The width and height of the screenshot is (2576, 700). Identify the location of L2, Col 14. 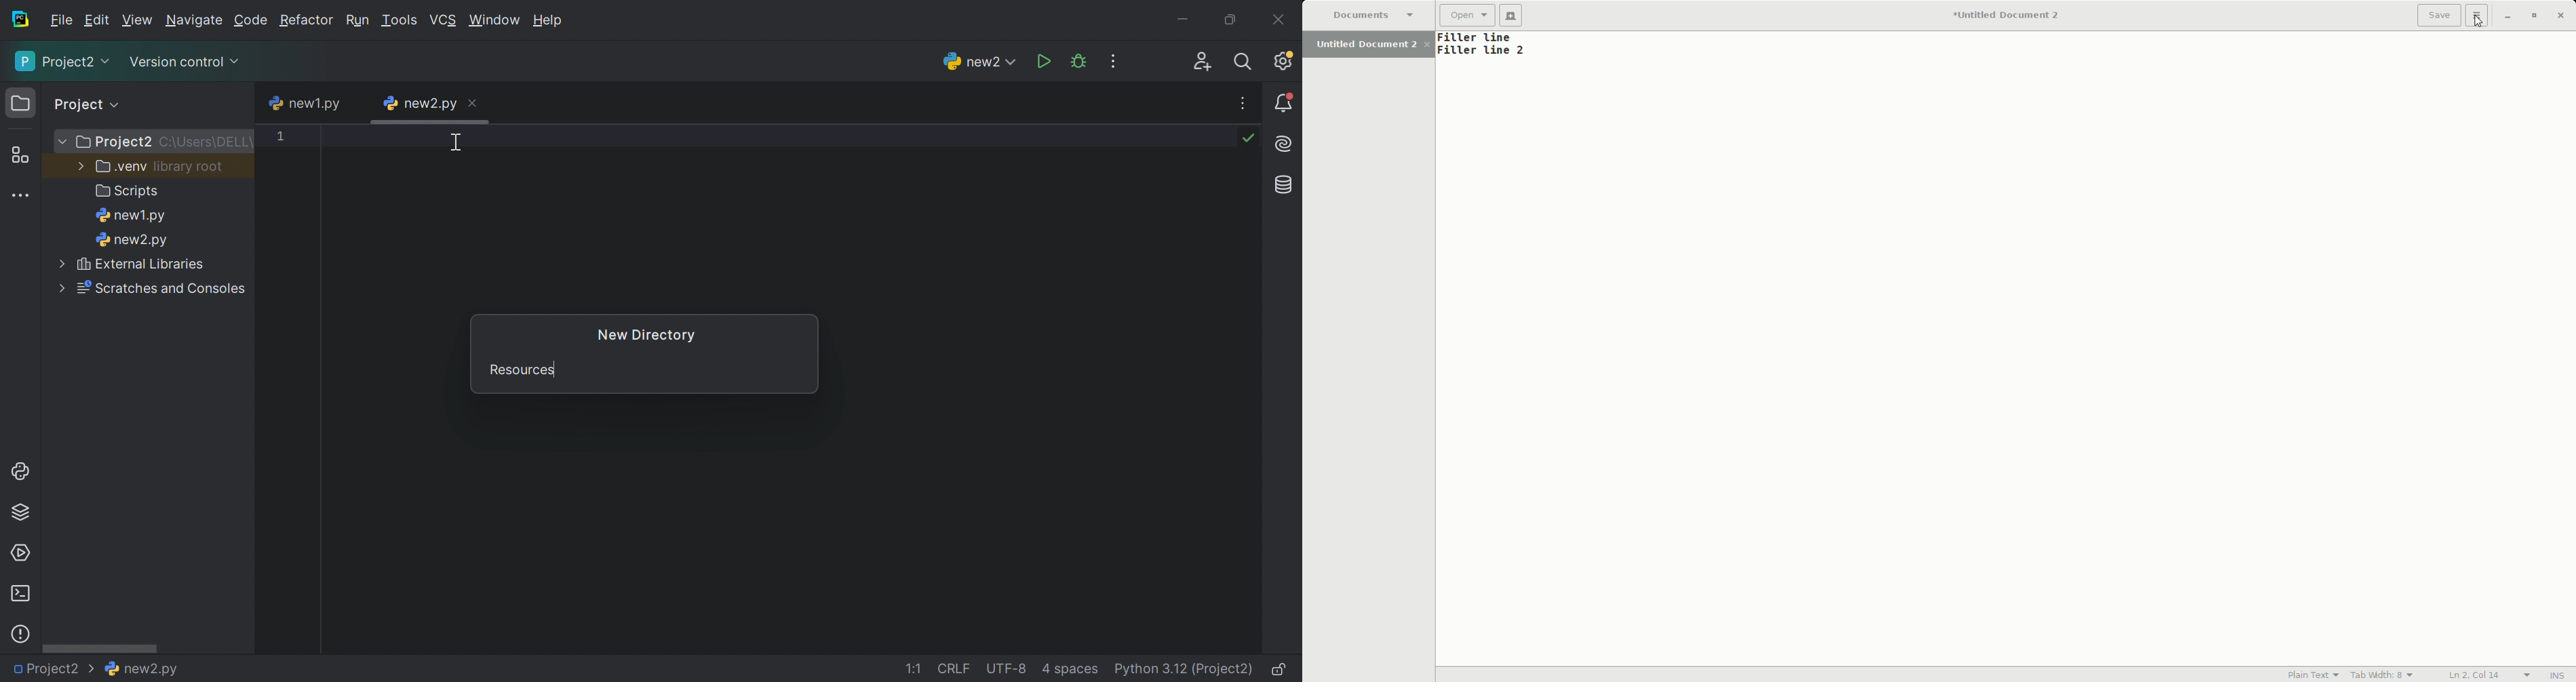
(2475, 674).